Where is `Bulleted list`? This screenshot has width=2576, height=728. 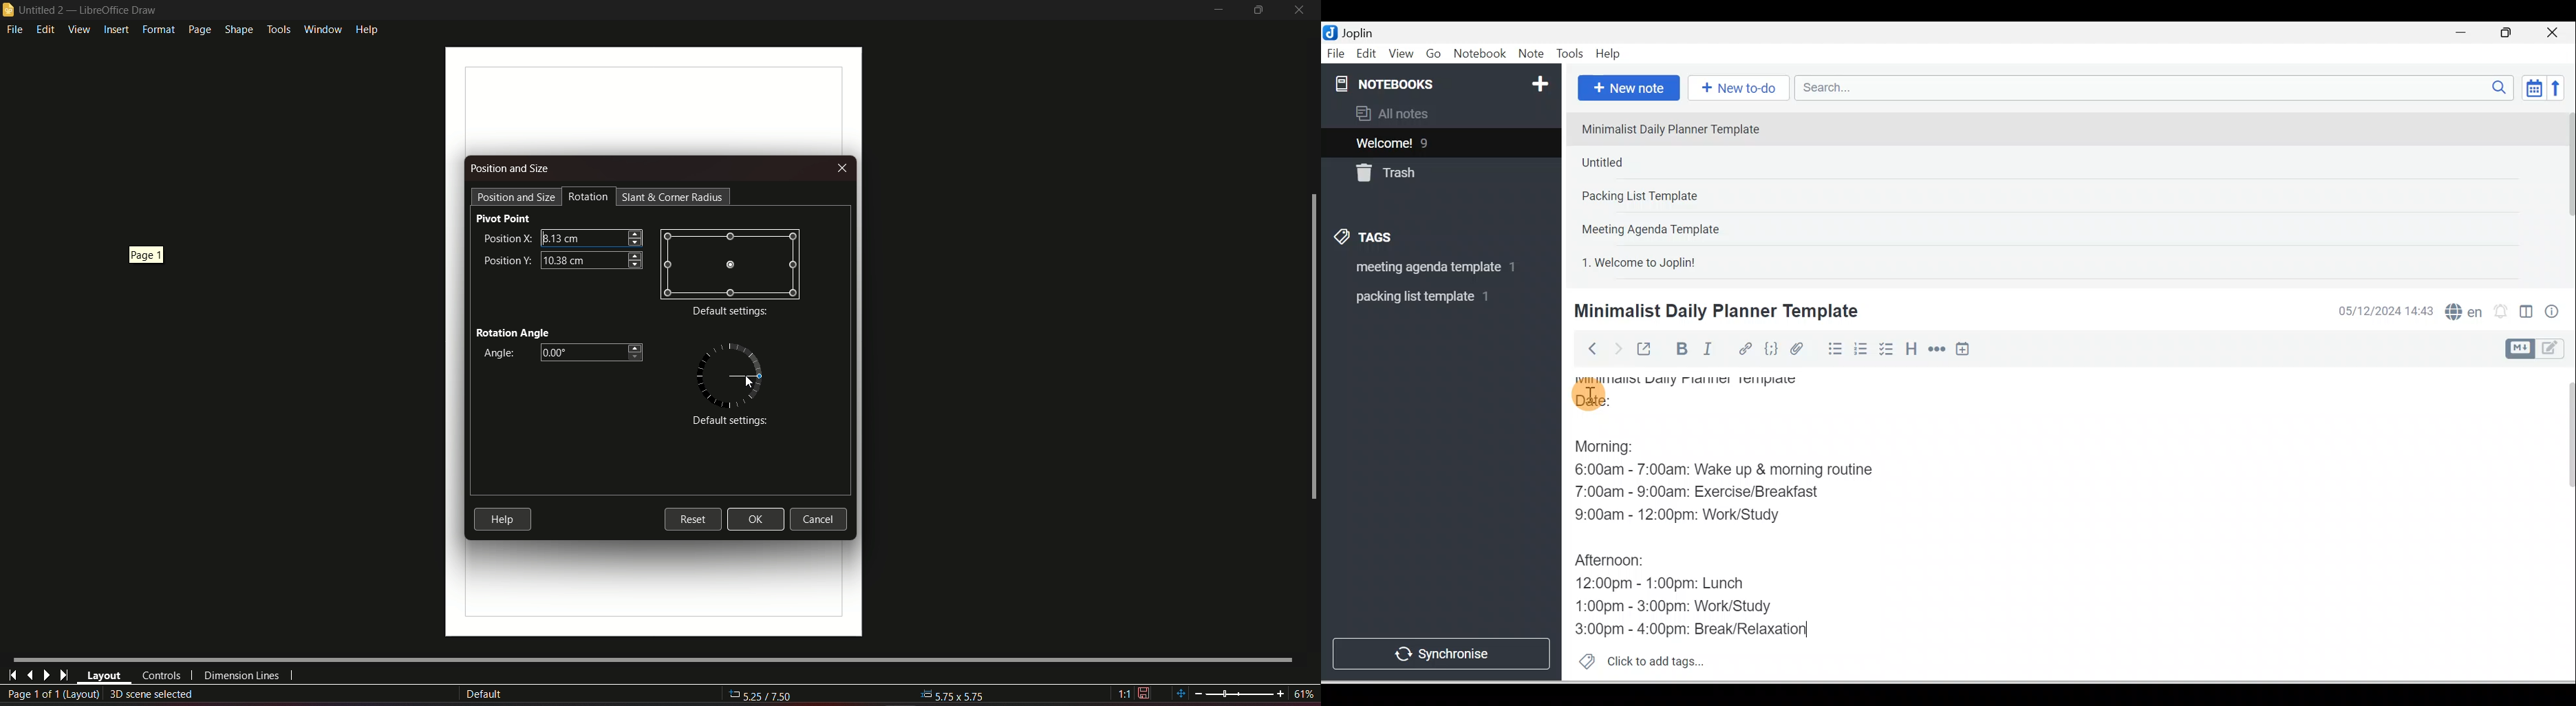 Bulleted list is located at coordinates (1832, 348).